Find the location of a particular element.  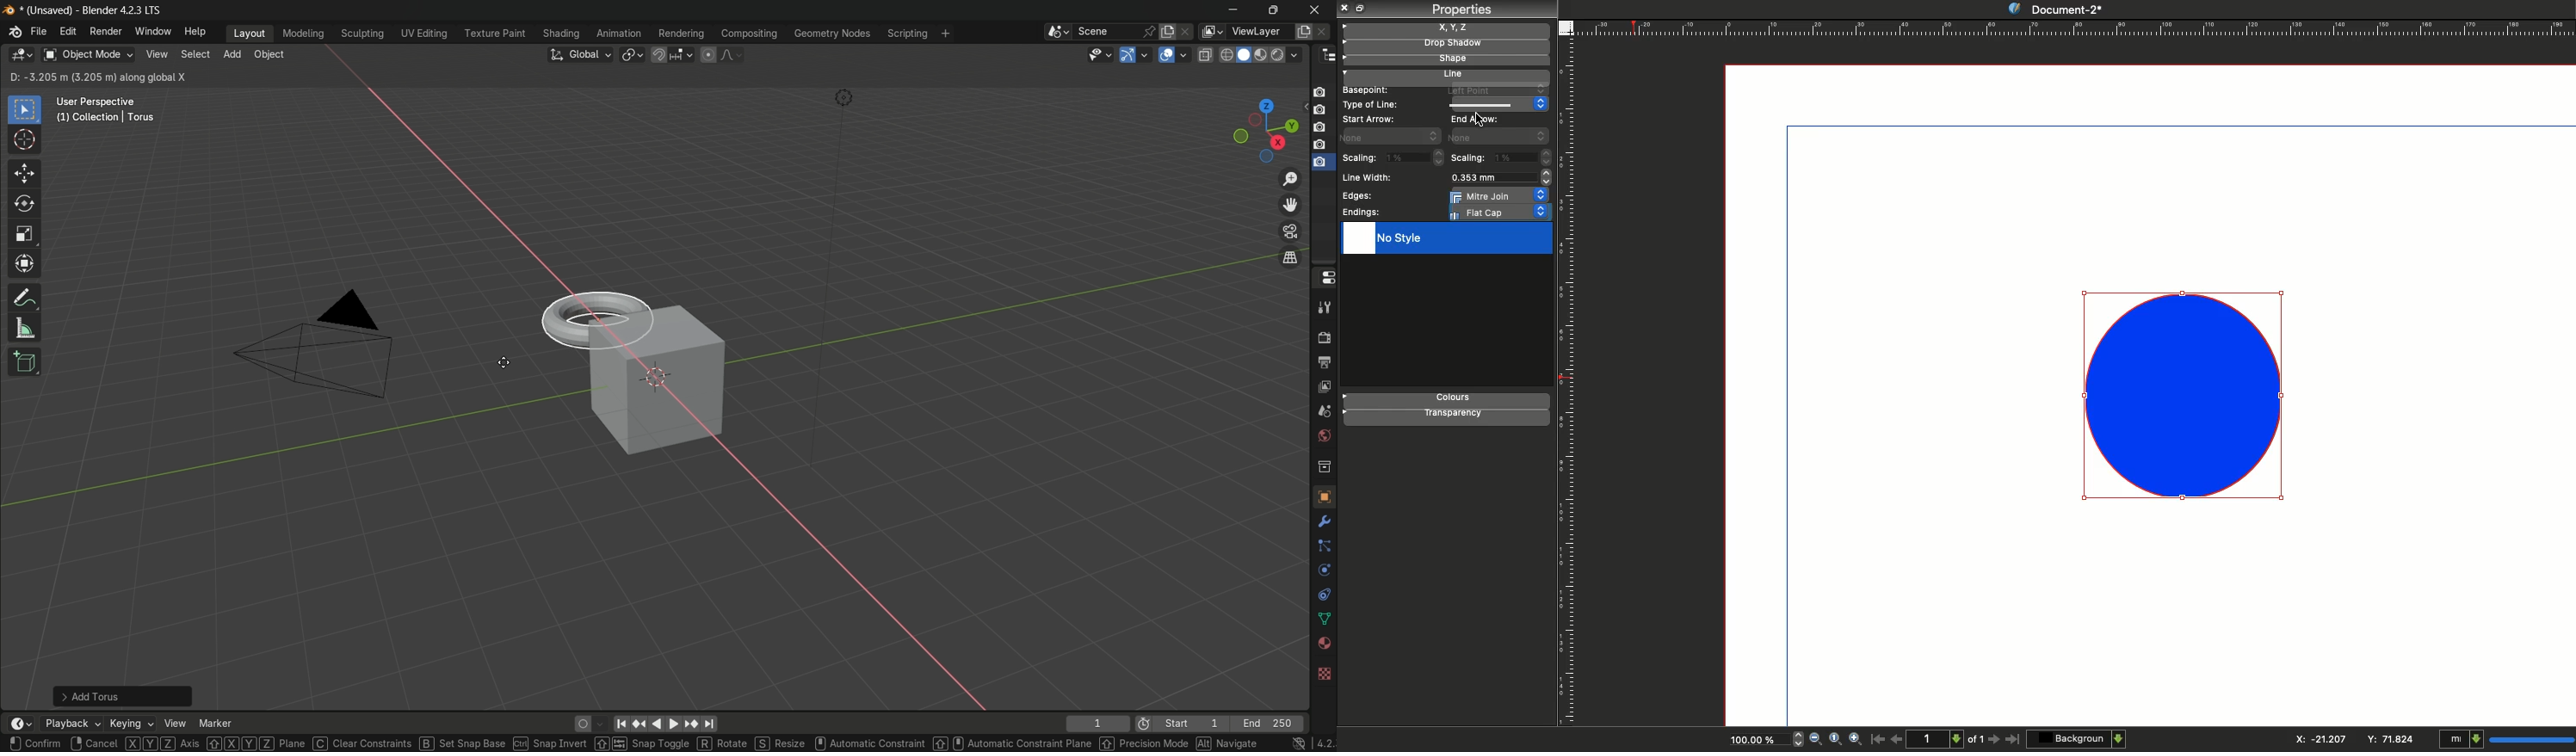

Ruler is located at coordinates (2074, 28).